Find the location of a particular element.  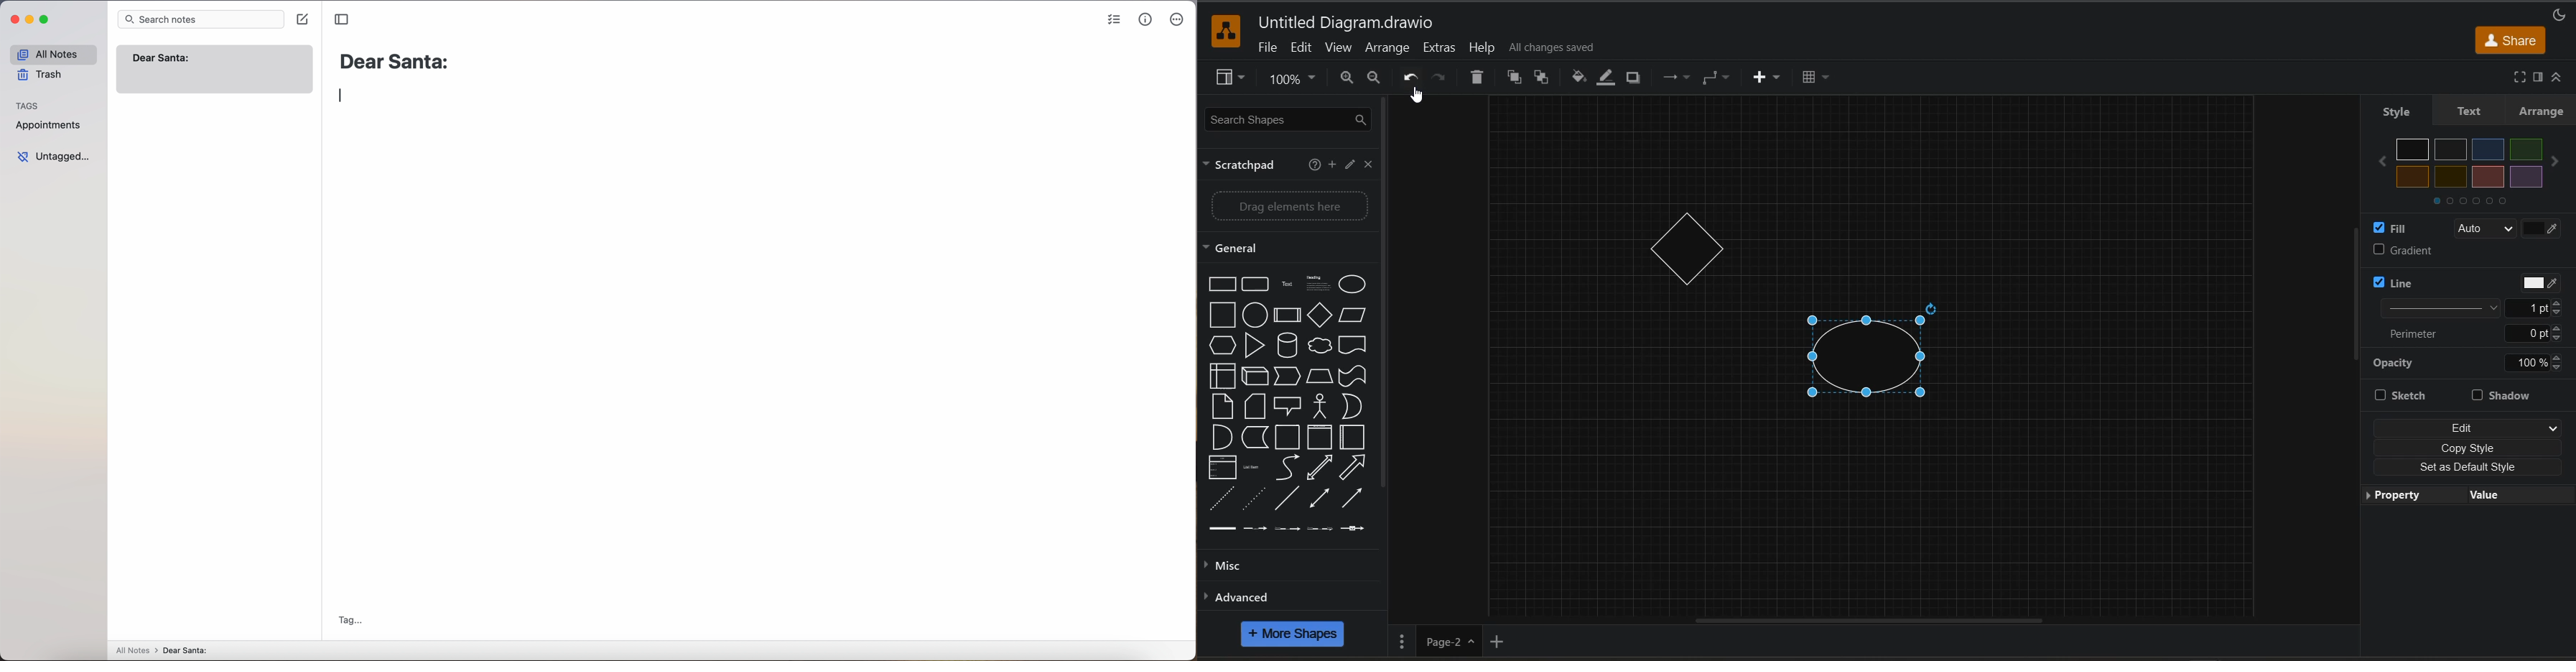

Documents is located at coordinates (1353, 345).